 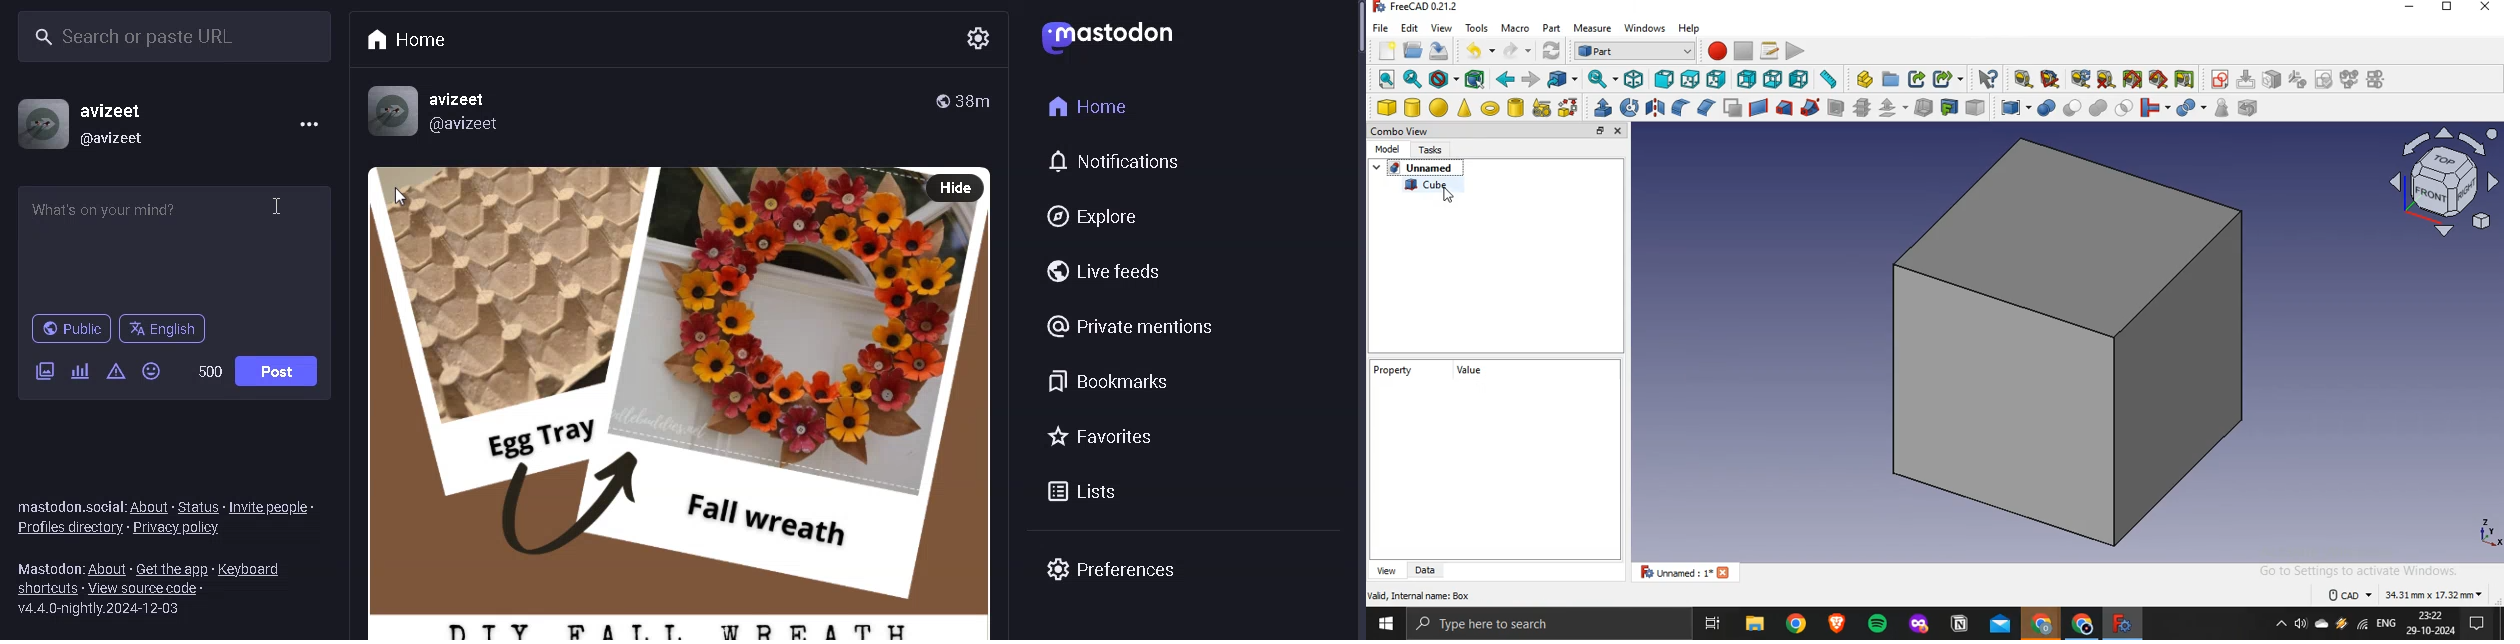 What do you see at coordinates (1862, 107) in the screenshot?
I see `crross section` at bounding box center [1862, 107].